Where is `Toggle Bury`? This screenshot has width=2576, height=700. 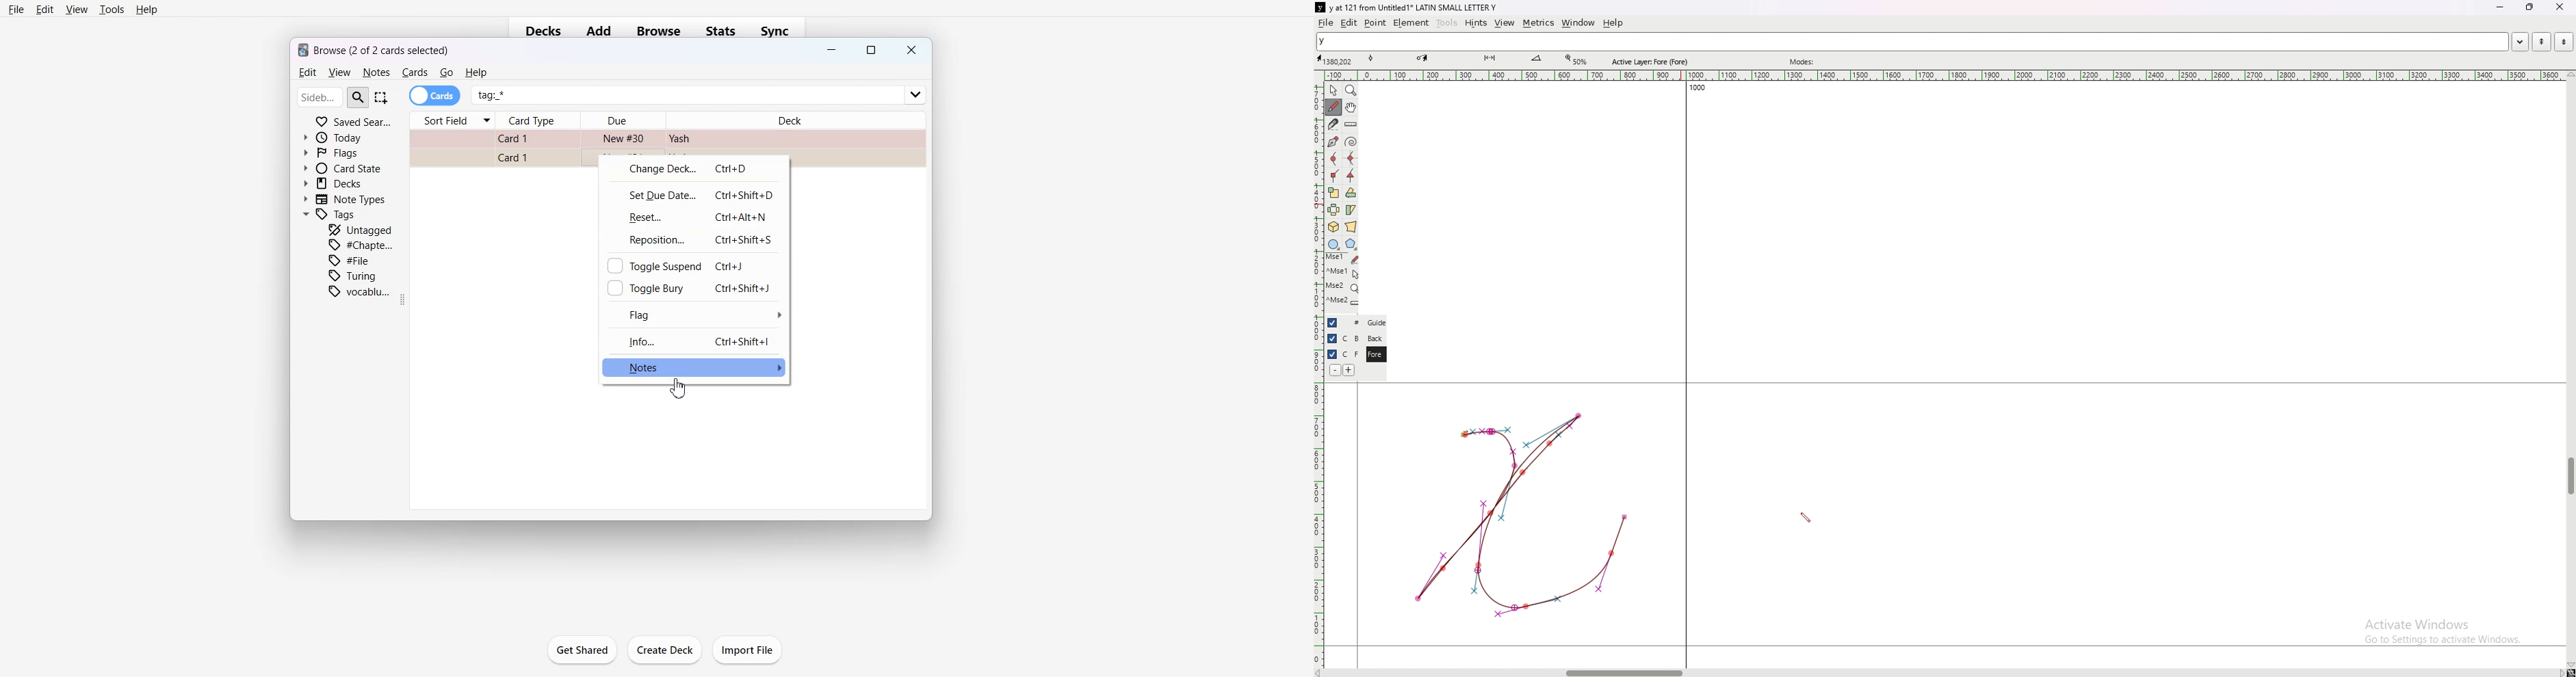 Toggle Bury is located at coordinates (692, 287).